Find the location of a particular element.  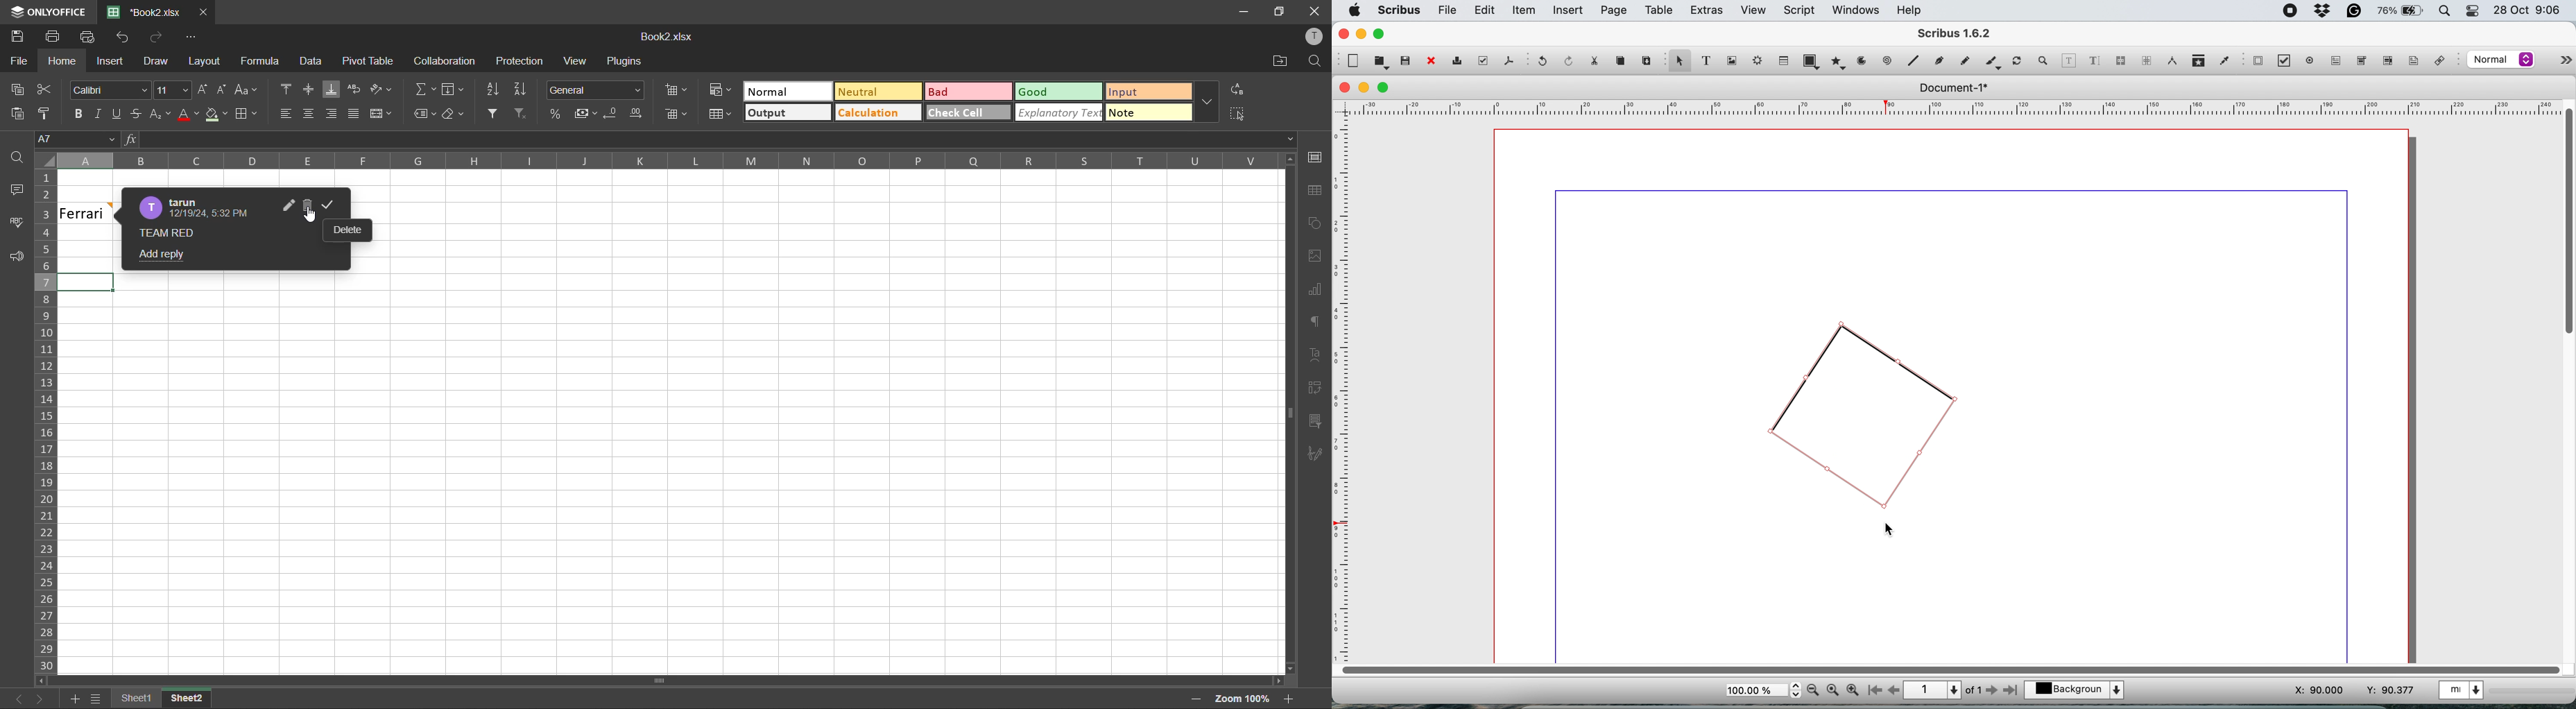

merge and center is located at coordinates (386, 115).